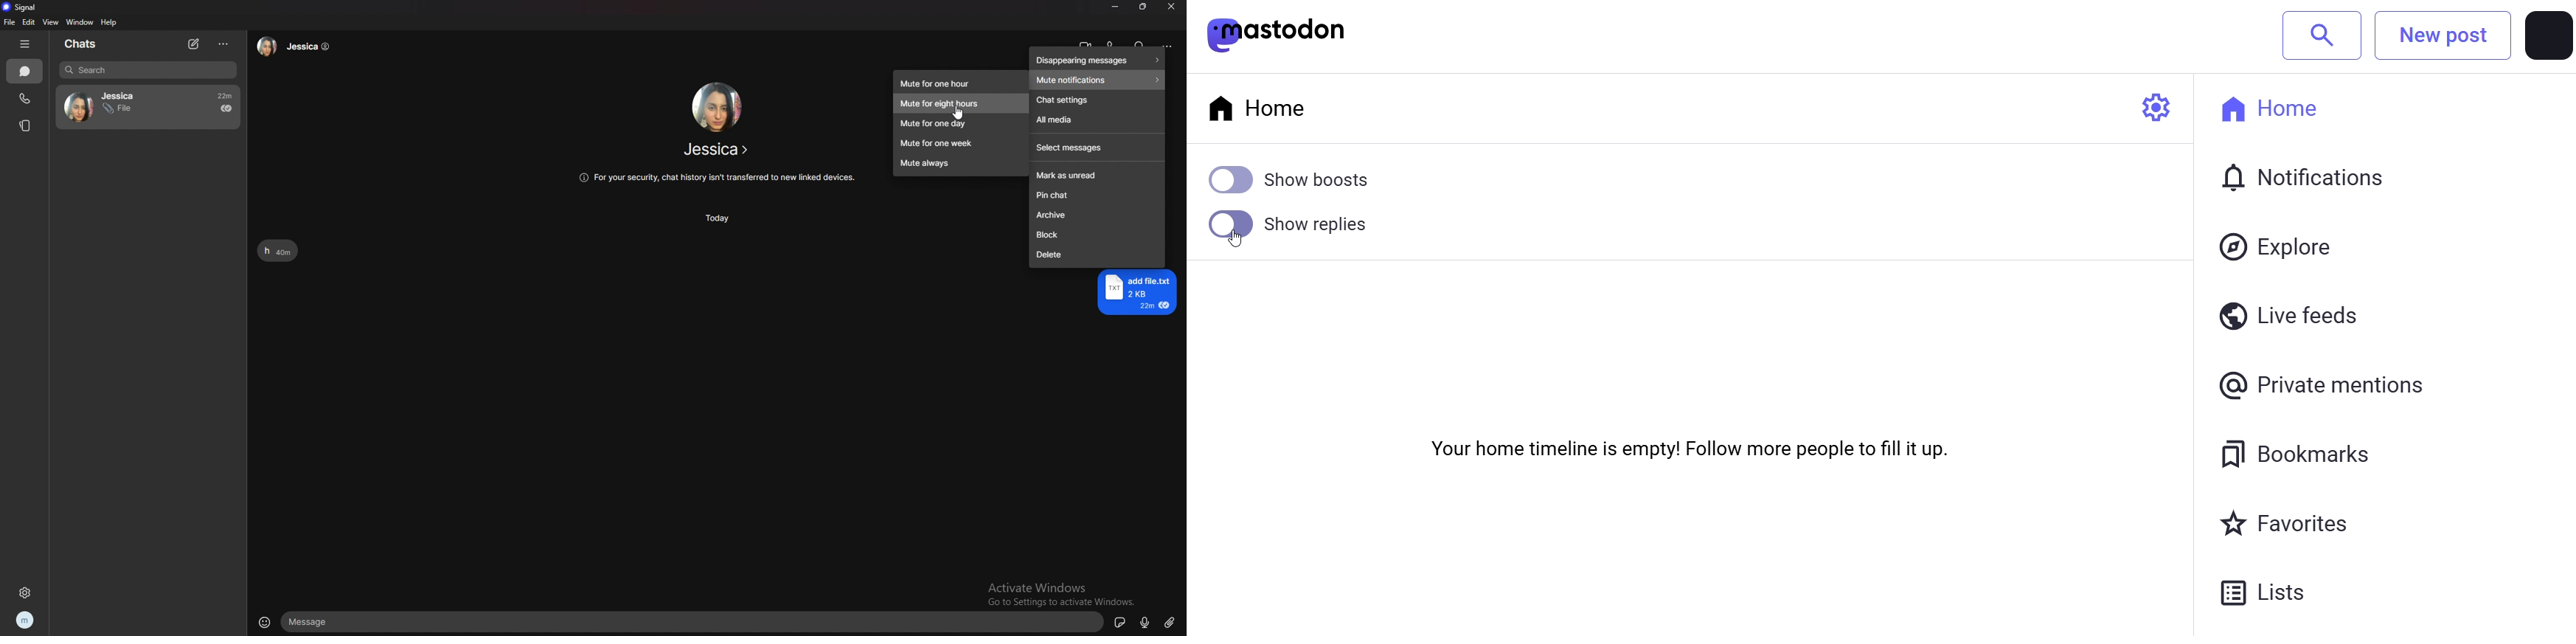  What do you see at coordinates (224, 45) in the screenshot?
I see `options` at bounding box center [224, 45].